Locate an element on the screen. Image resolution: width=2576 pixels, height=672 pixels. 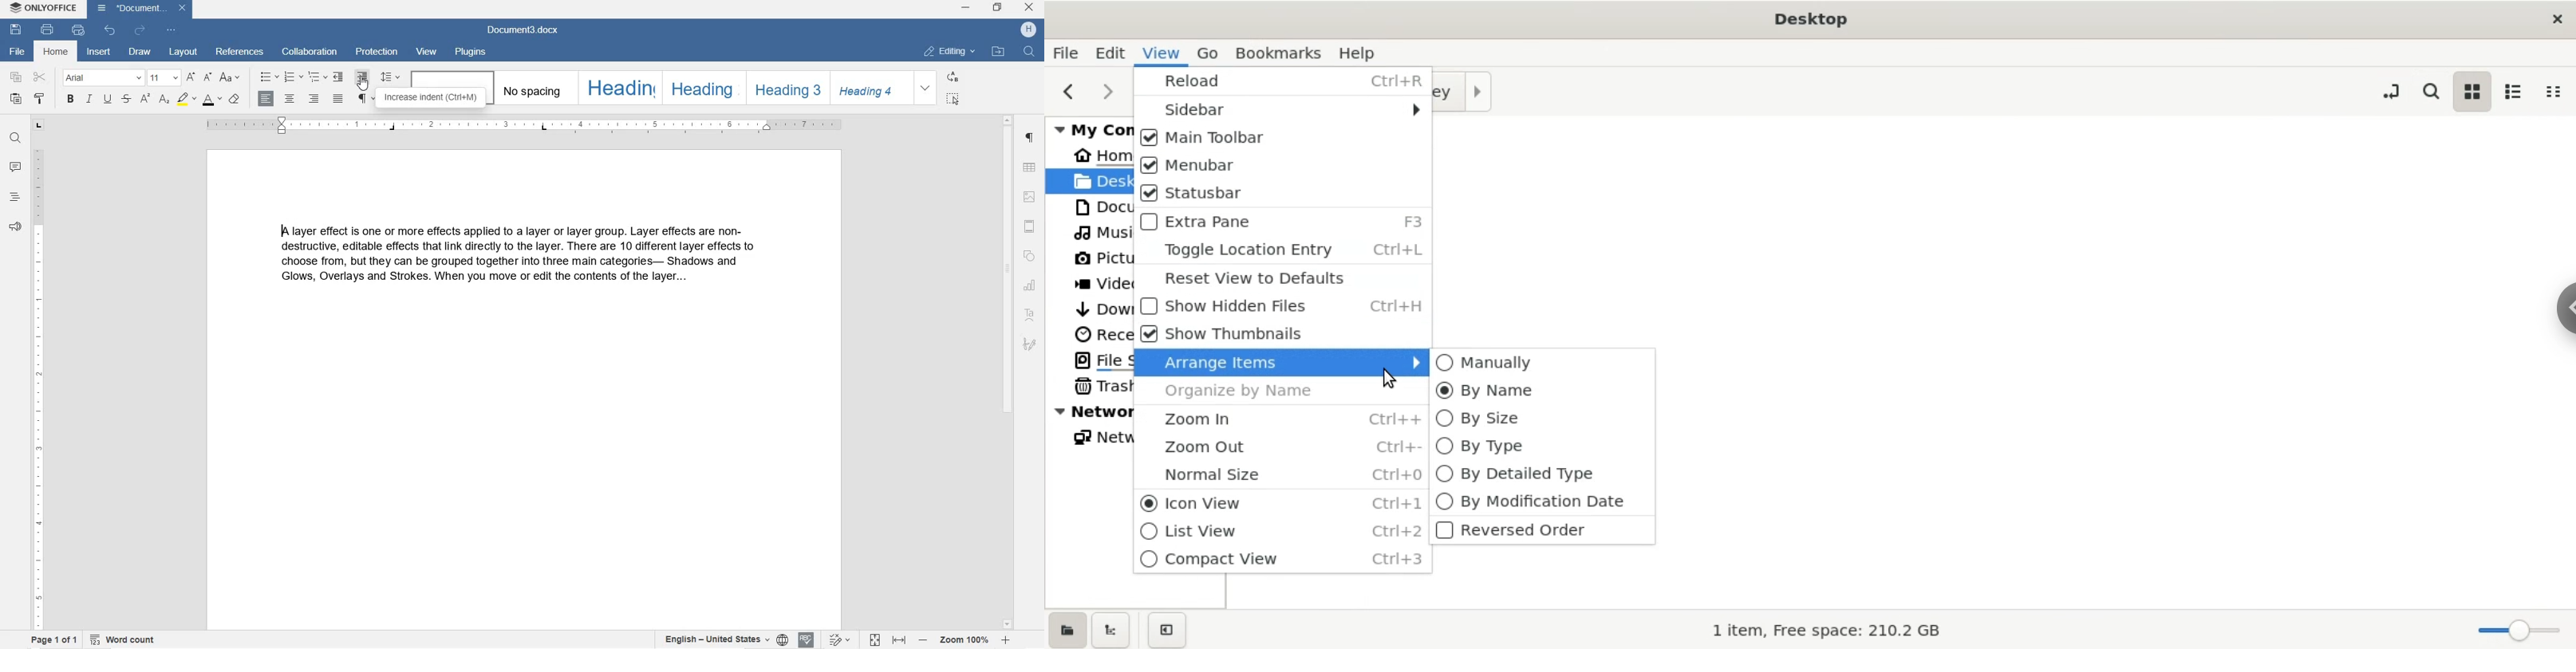
COLLABORATION is located at coordinates (310, 52).